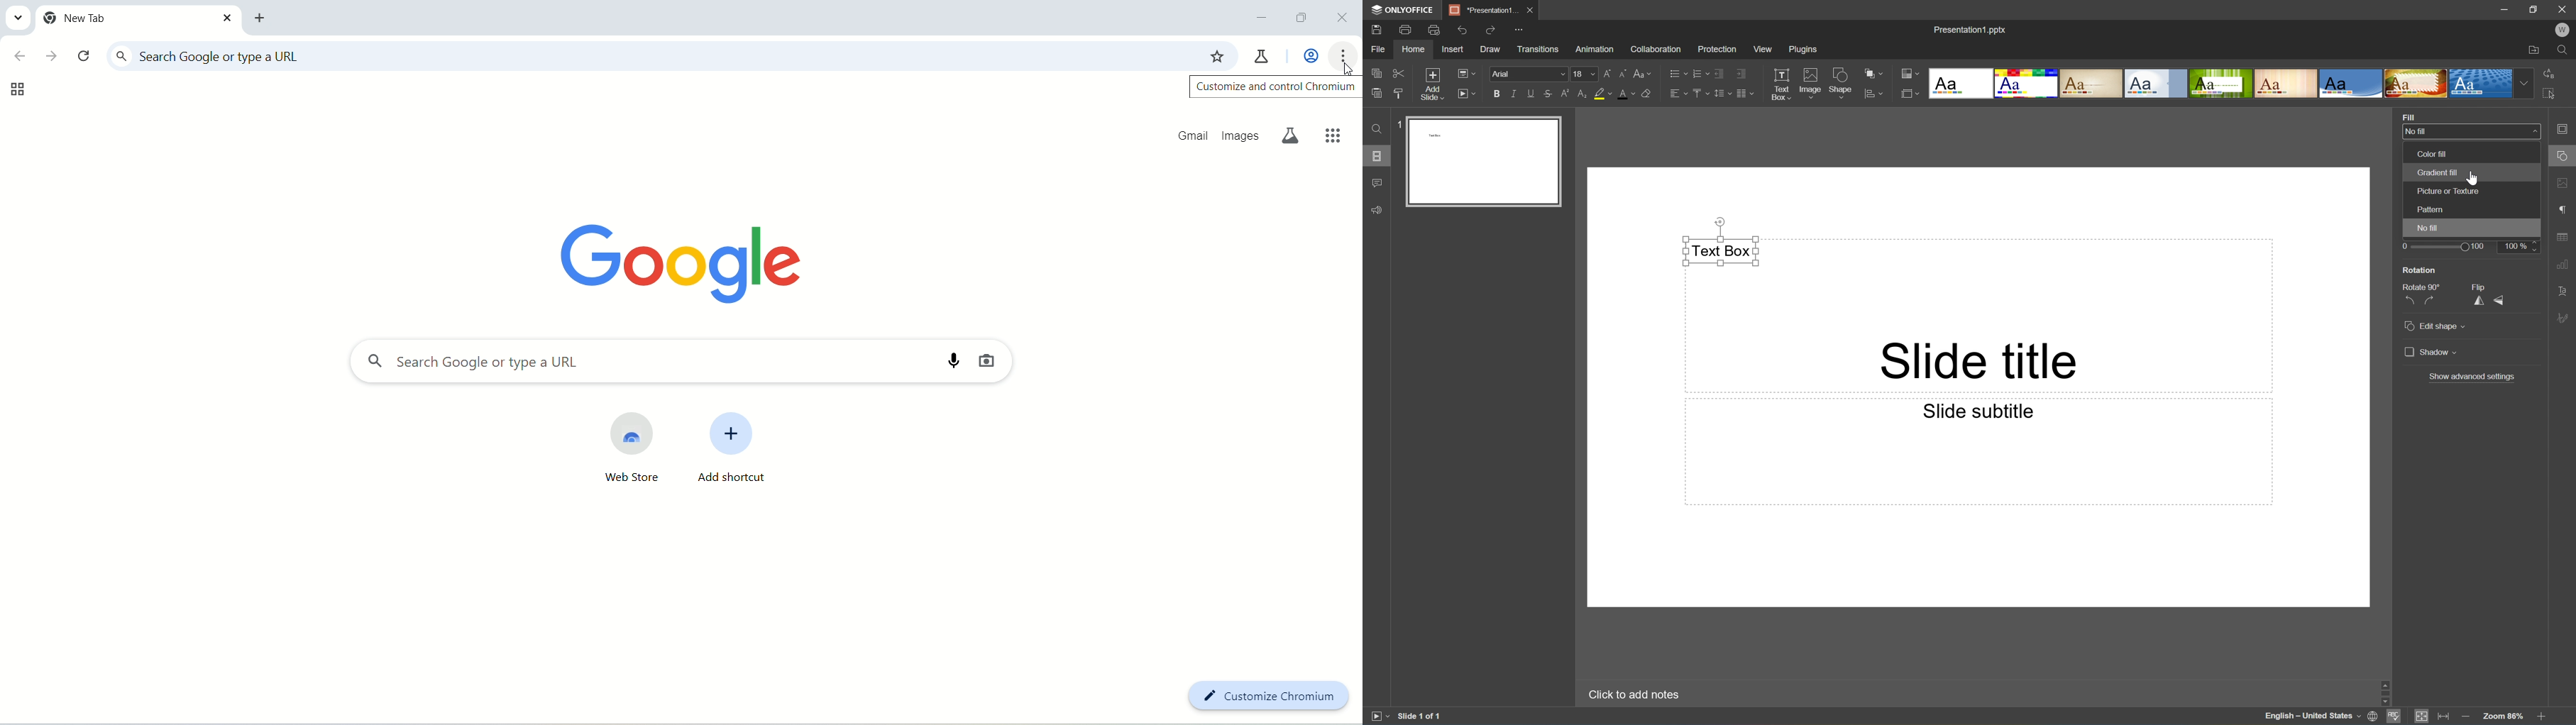  What do you see at coordinates (13, 90) in the screenshot?
I see `tab groups` at bounding box center [13, 90].